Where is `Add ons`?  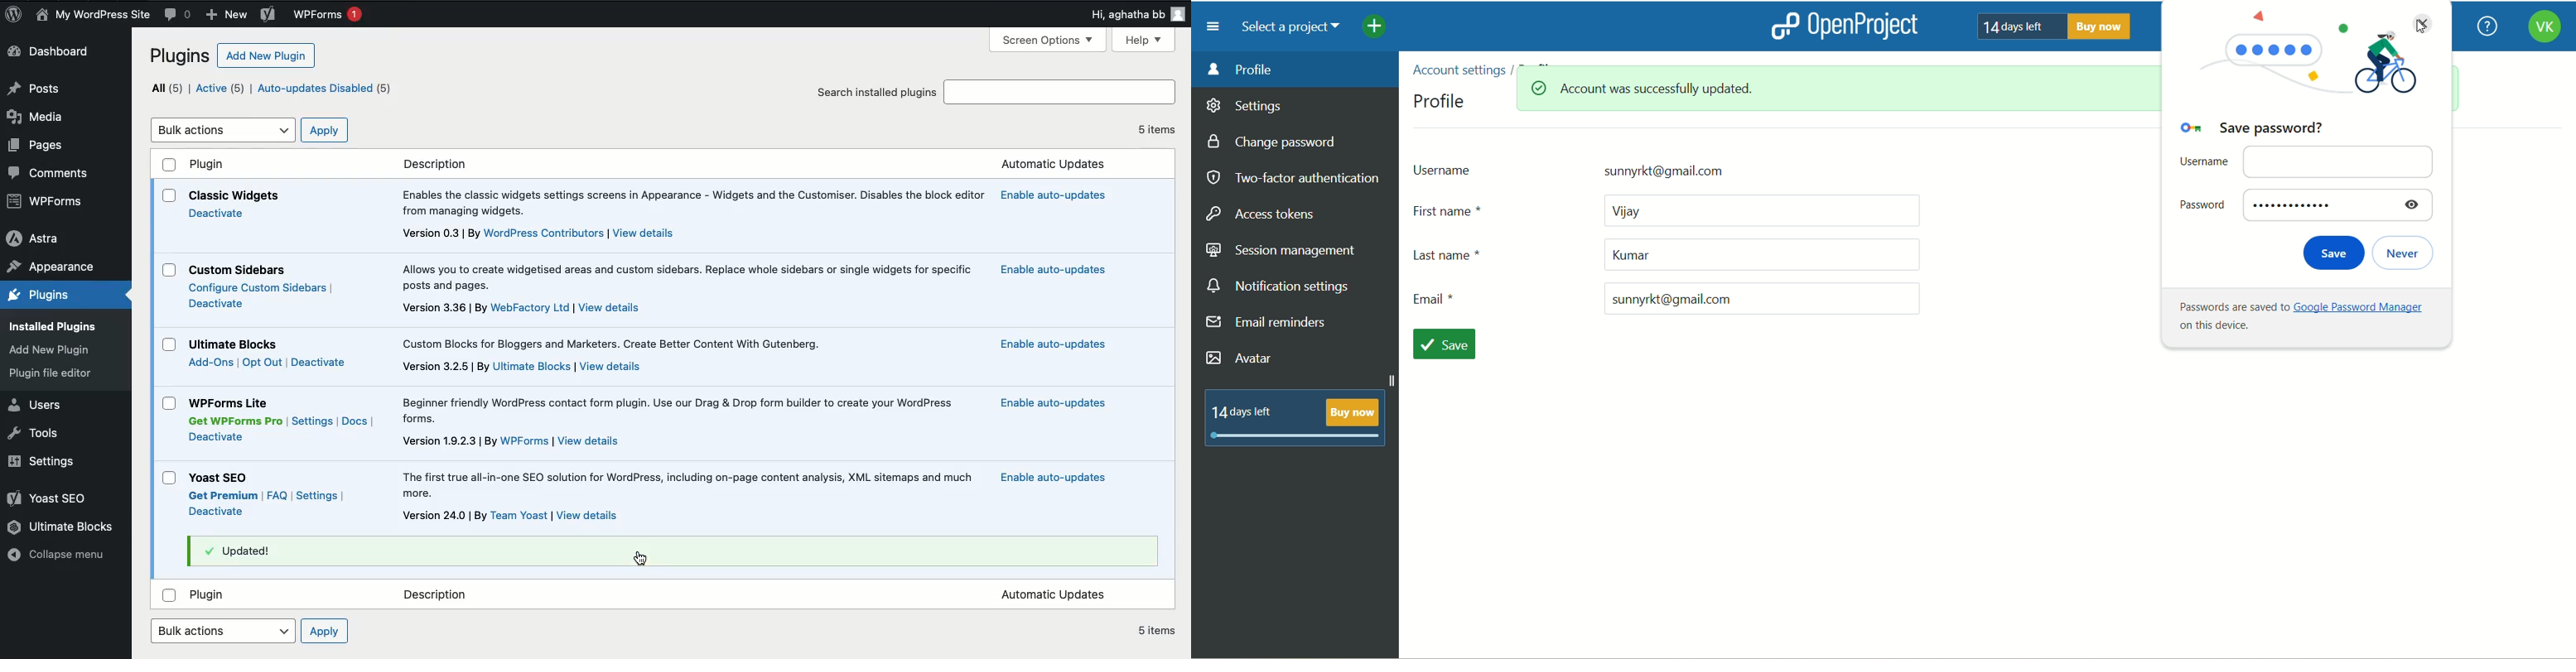 Add ons is located at coordinates (210, 363).